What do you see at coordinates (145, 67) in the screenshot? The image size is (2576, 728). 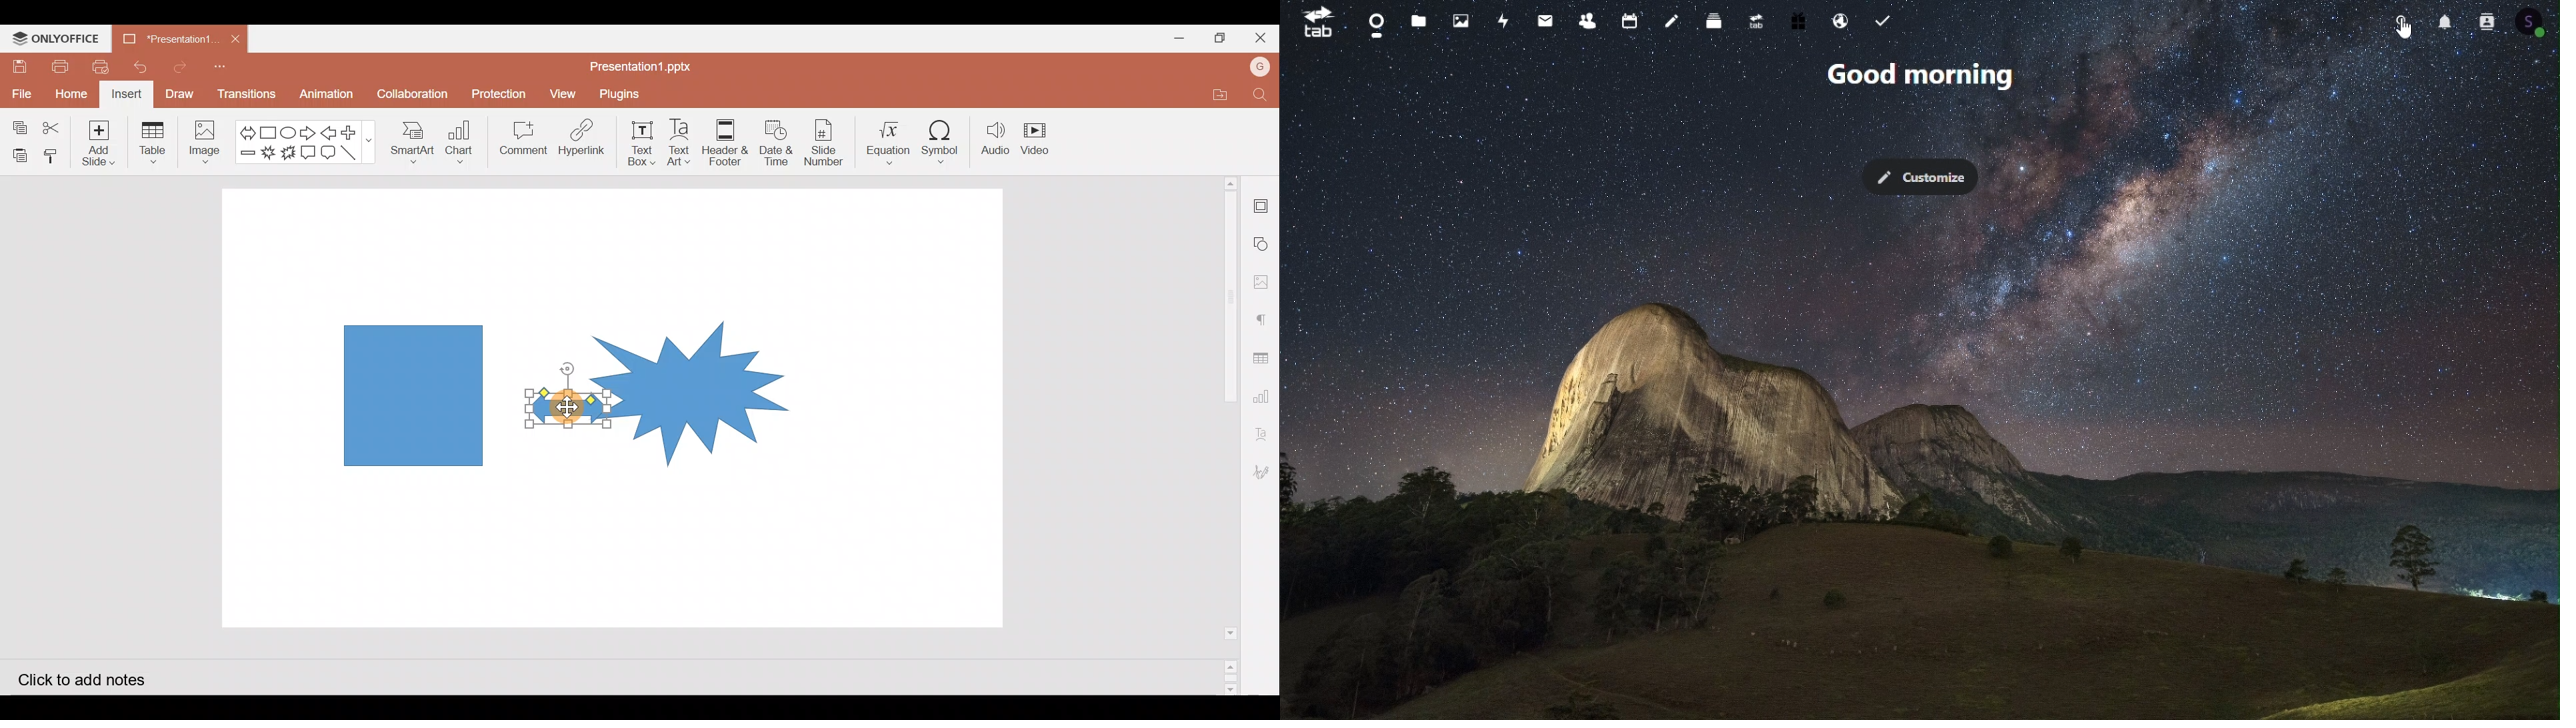 I see `Undo` at bounding box center [145, 67].